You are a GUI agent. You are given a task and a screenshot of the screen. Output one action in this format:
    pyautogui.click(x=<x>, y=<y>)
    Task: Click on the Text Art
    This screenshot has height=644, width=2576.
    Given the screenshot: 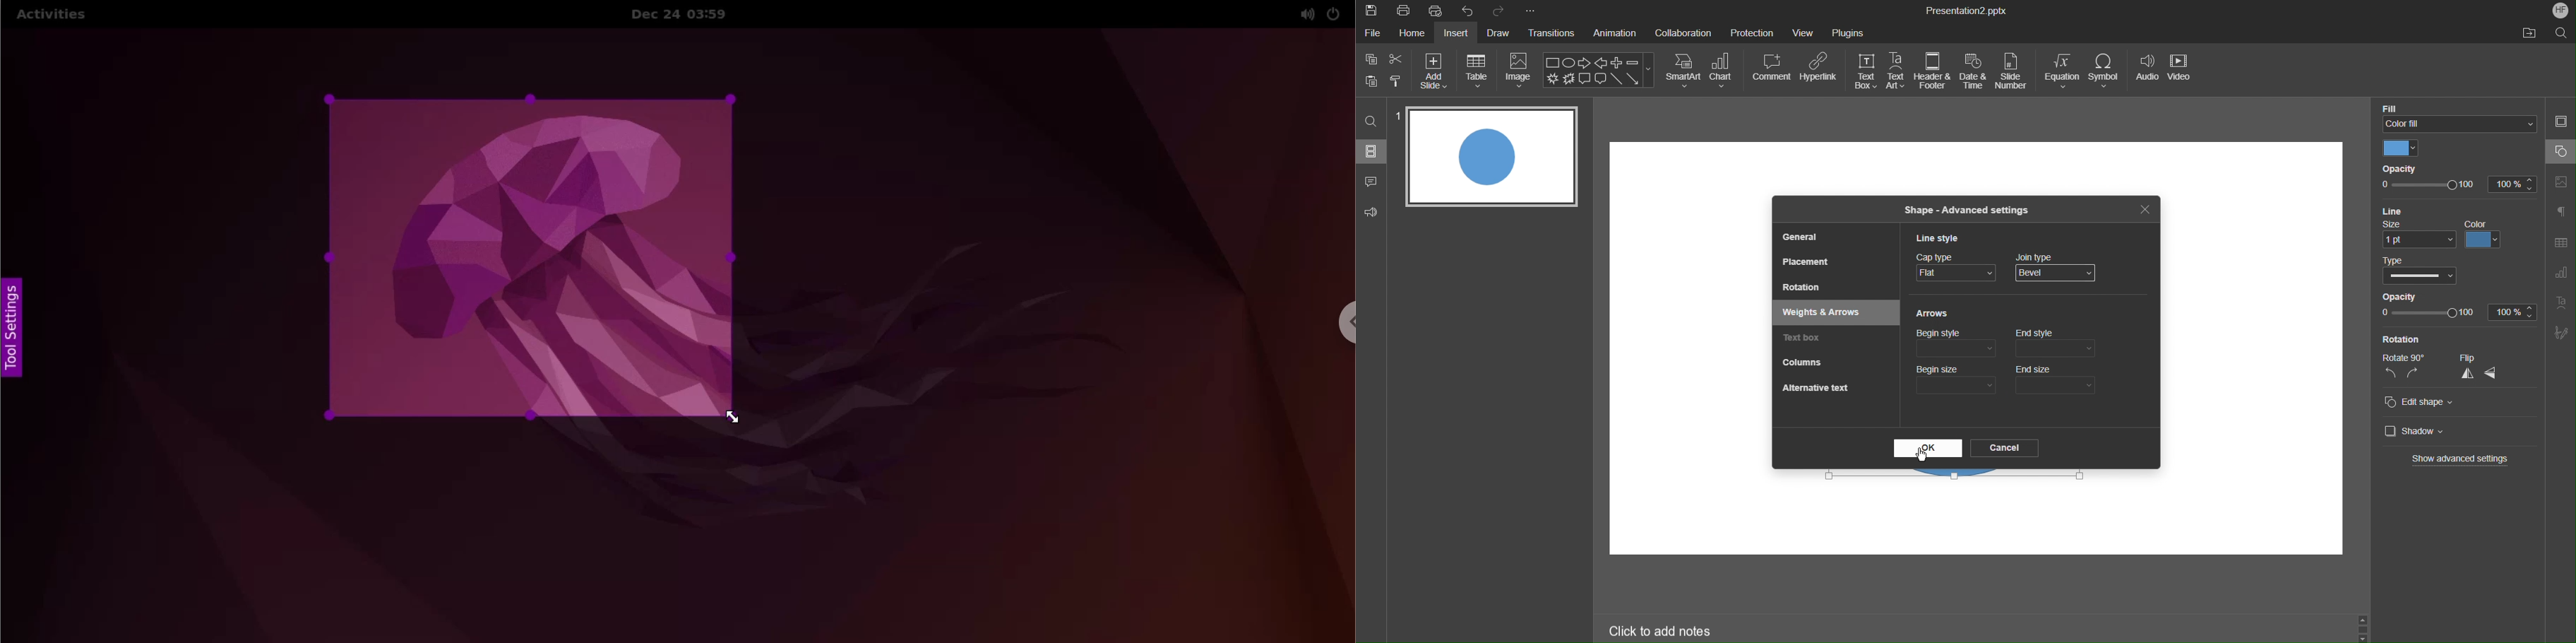 What is the action you would take?
    pyautogui.click(x=2562, y=306)
    